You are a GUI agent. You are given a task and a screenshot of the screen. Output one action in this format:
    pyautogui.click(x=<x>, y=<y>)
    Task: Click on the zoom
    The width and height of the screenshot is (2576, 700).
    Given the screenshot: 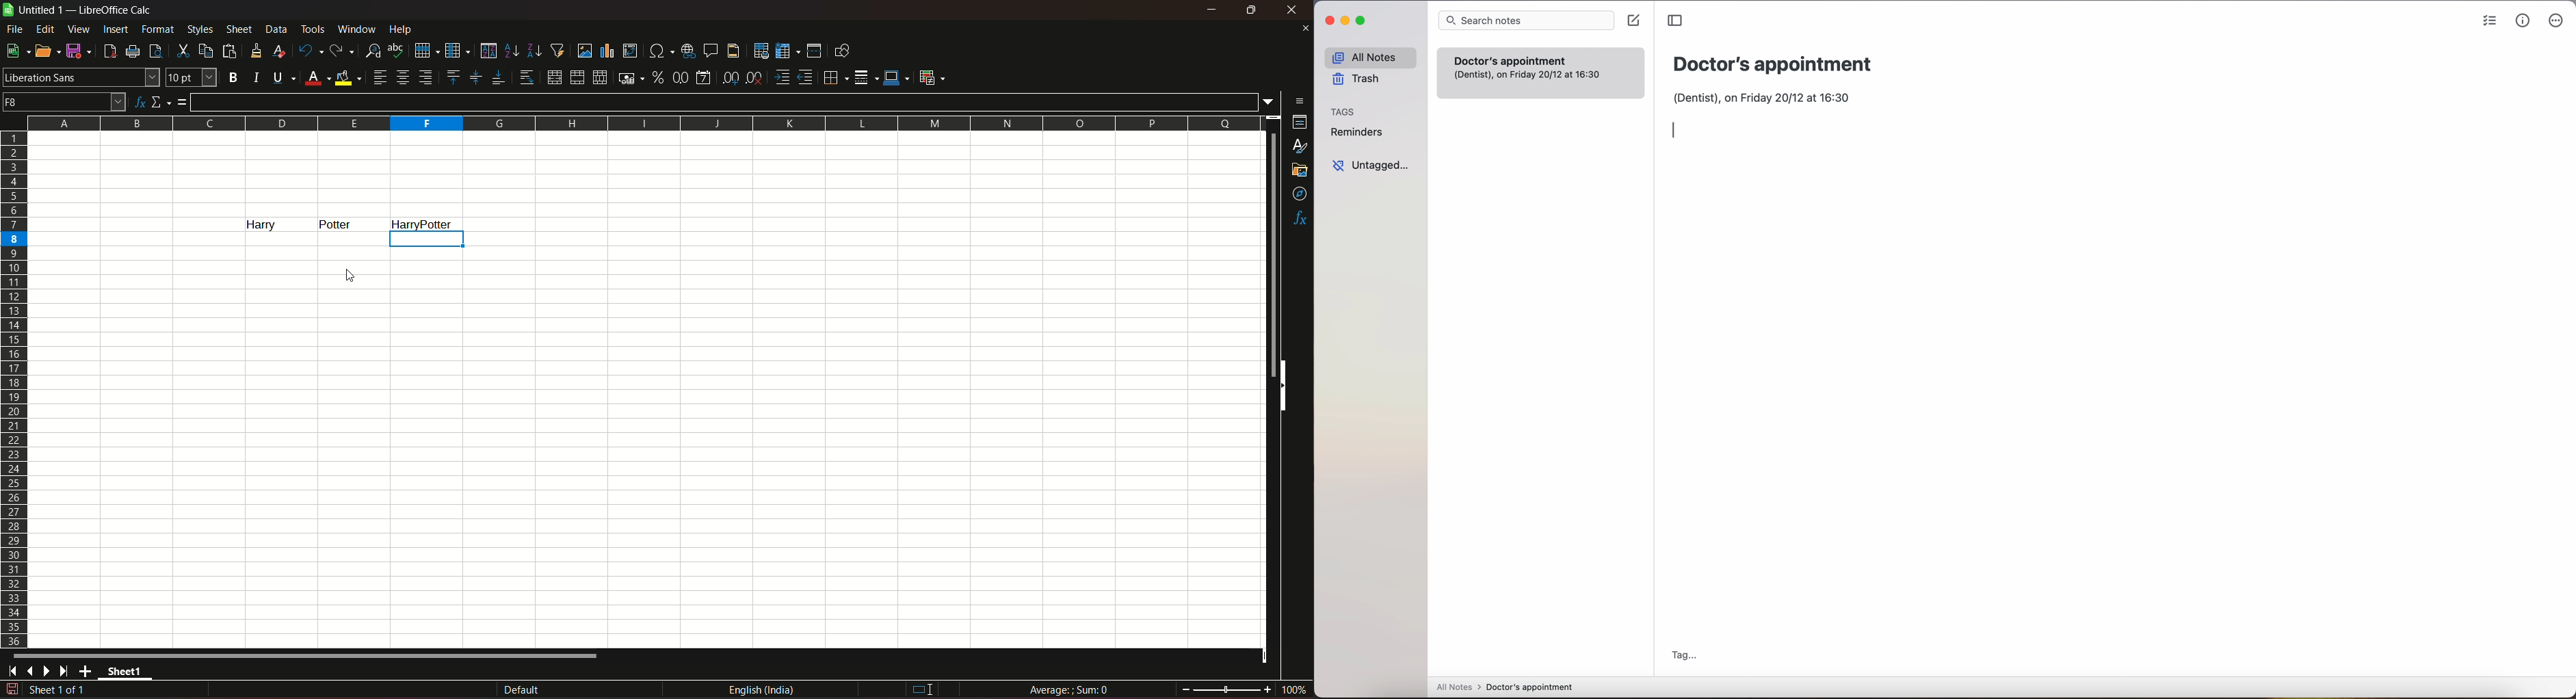 What is the action you would take?
    pyautogui.click(x=1244, y=688)
    